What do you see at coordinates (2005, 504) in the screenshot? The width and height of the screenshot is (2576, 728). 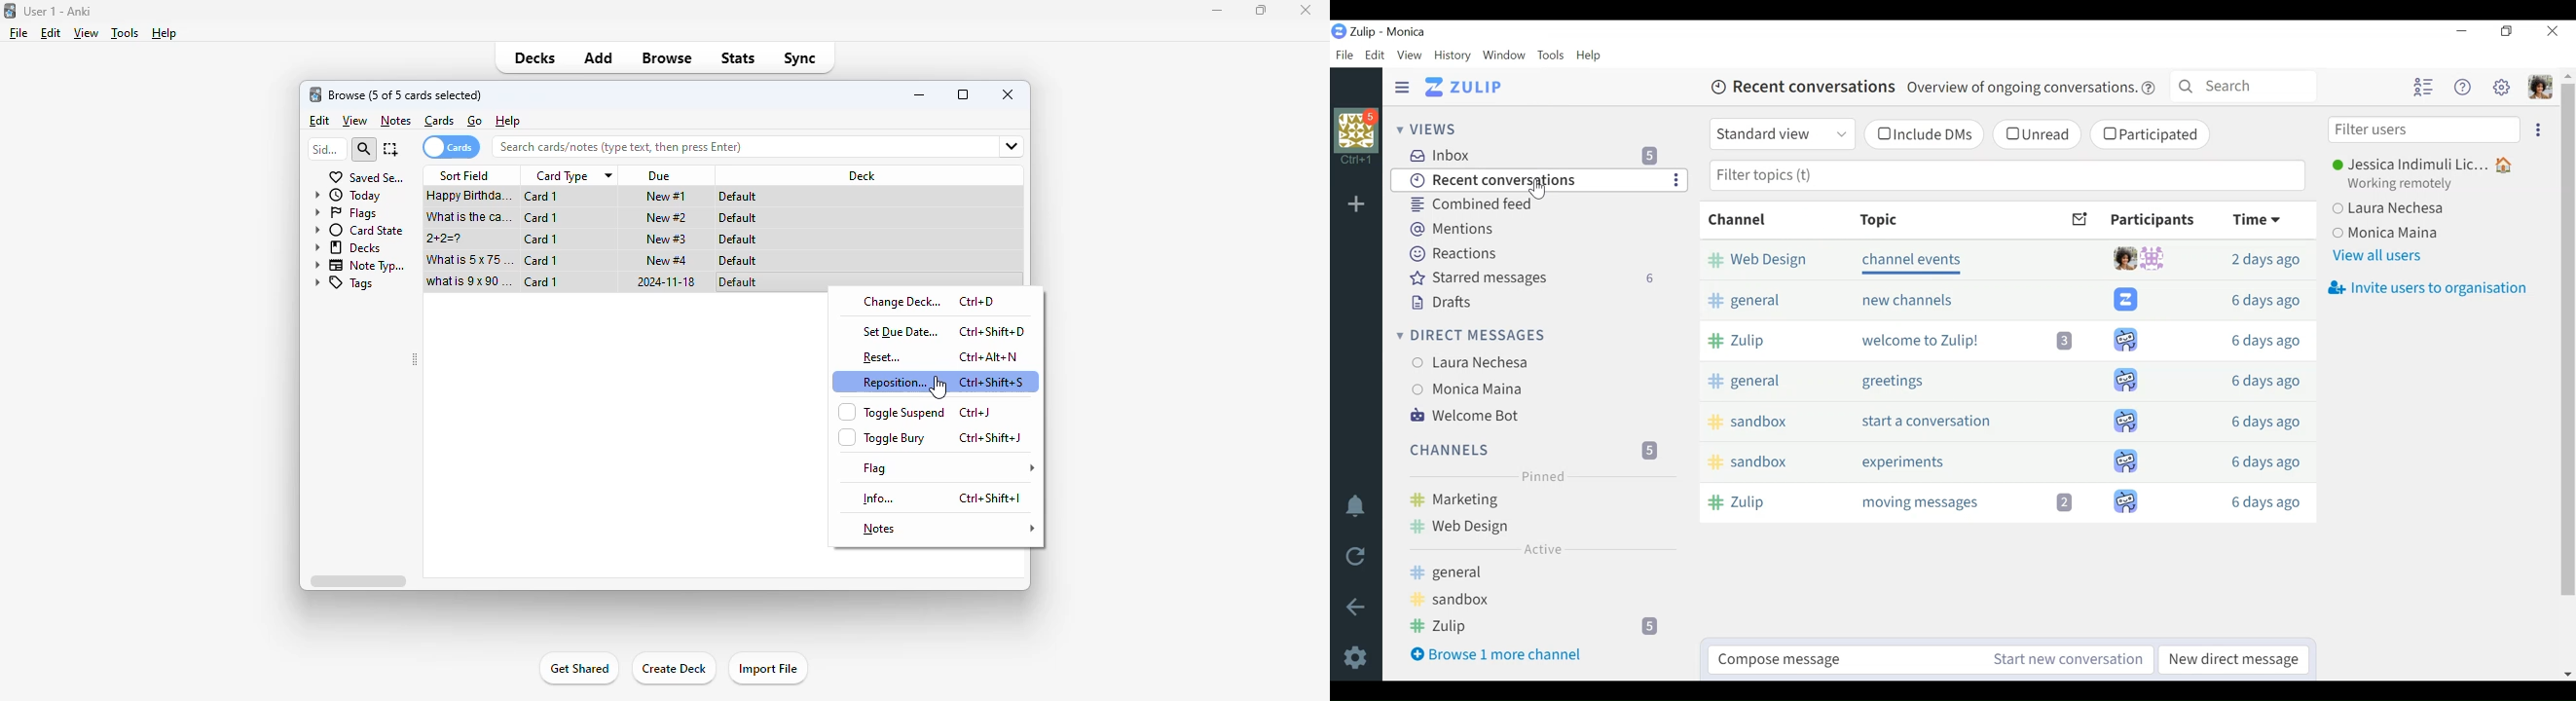 I see `Zulip moving messages` at bounding box center [2005, 504].